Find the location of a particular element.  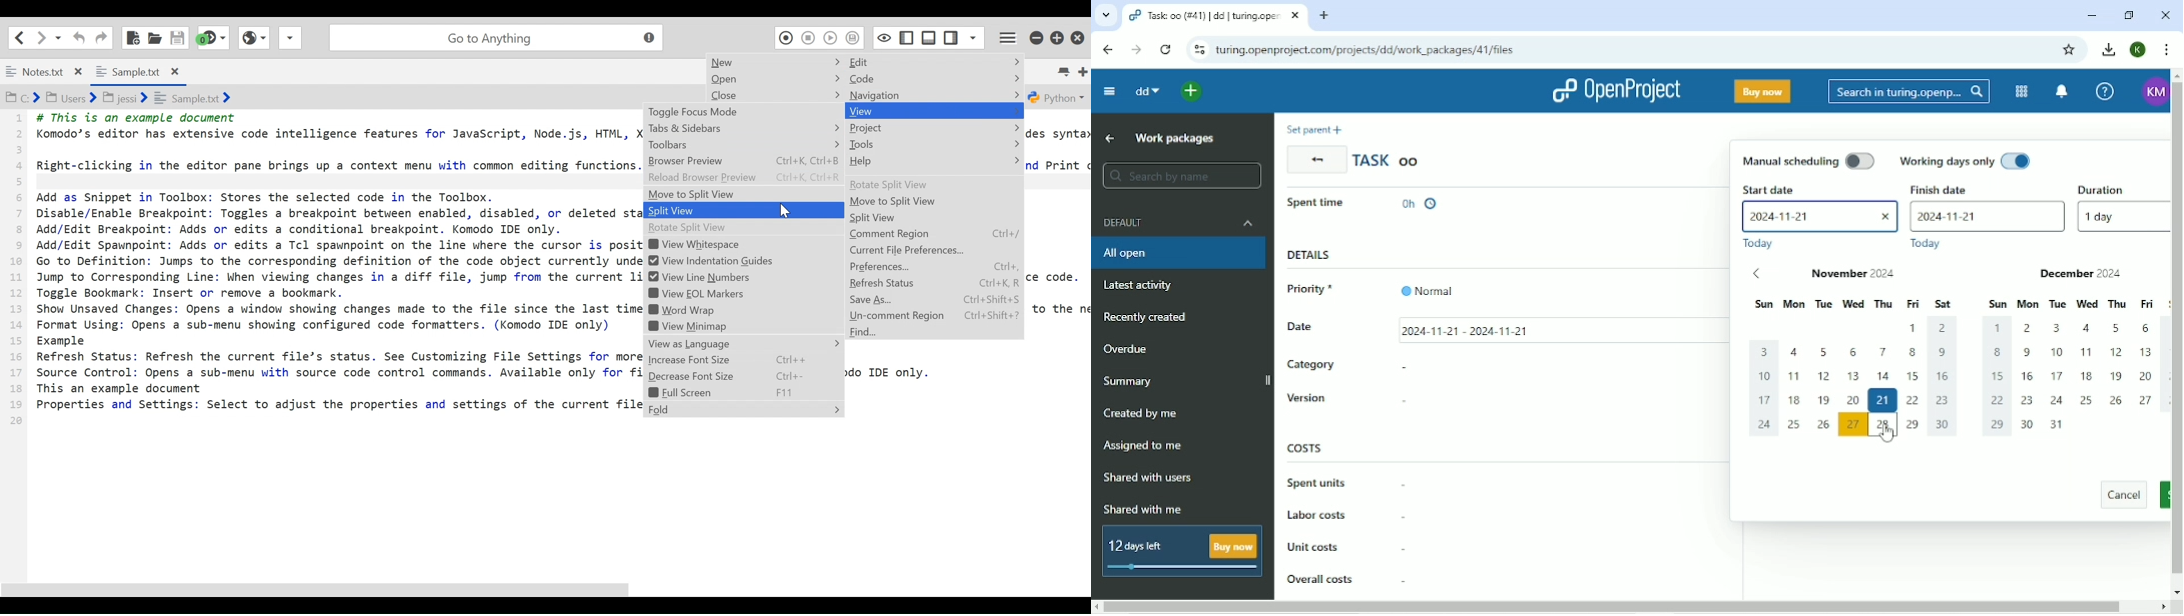

Set parent is located at coordinates (1313, 129).